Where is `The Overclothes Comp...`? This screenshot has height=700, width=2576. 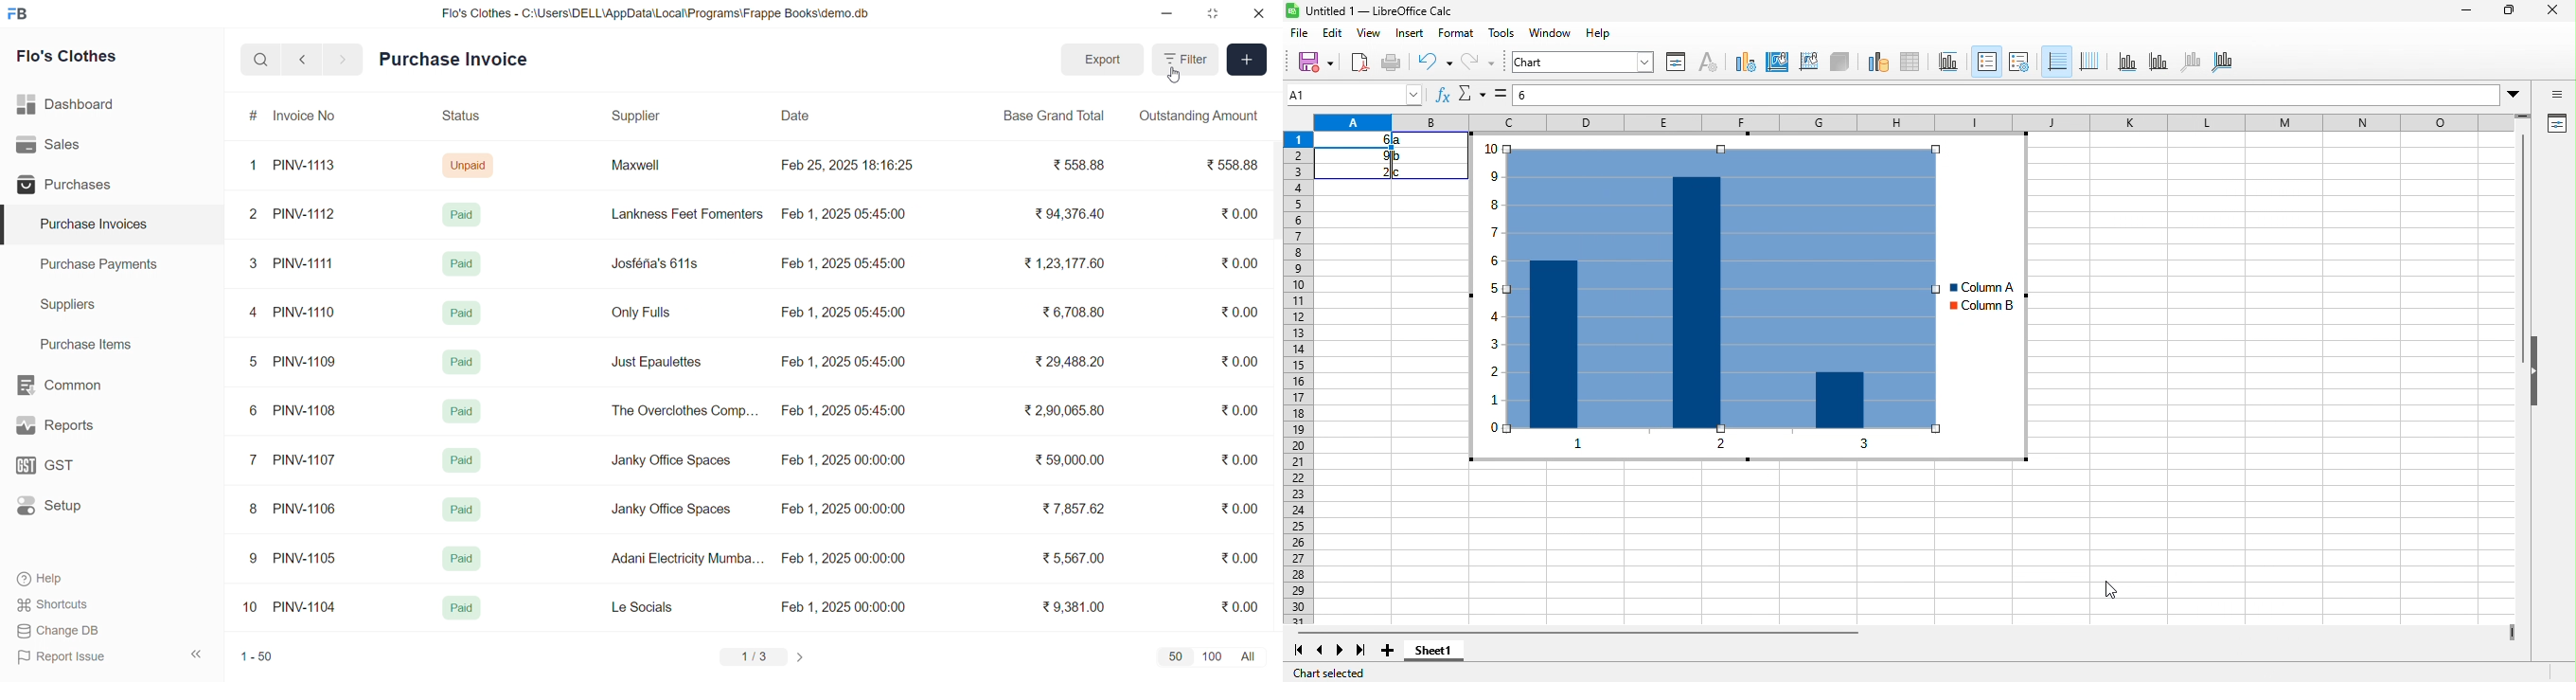 The Overclothes Comp... is located at coordinates (683, 410).